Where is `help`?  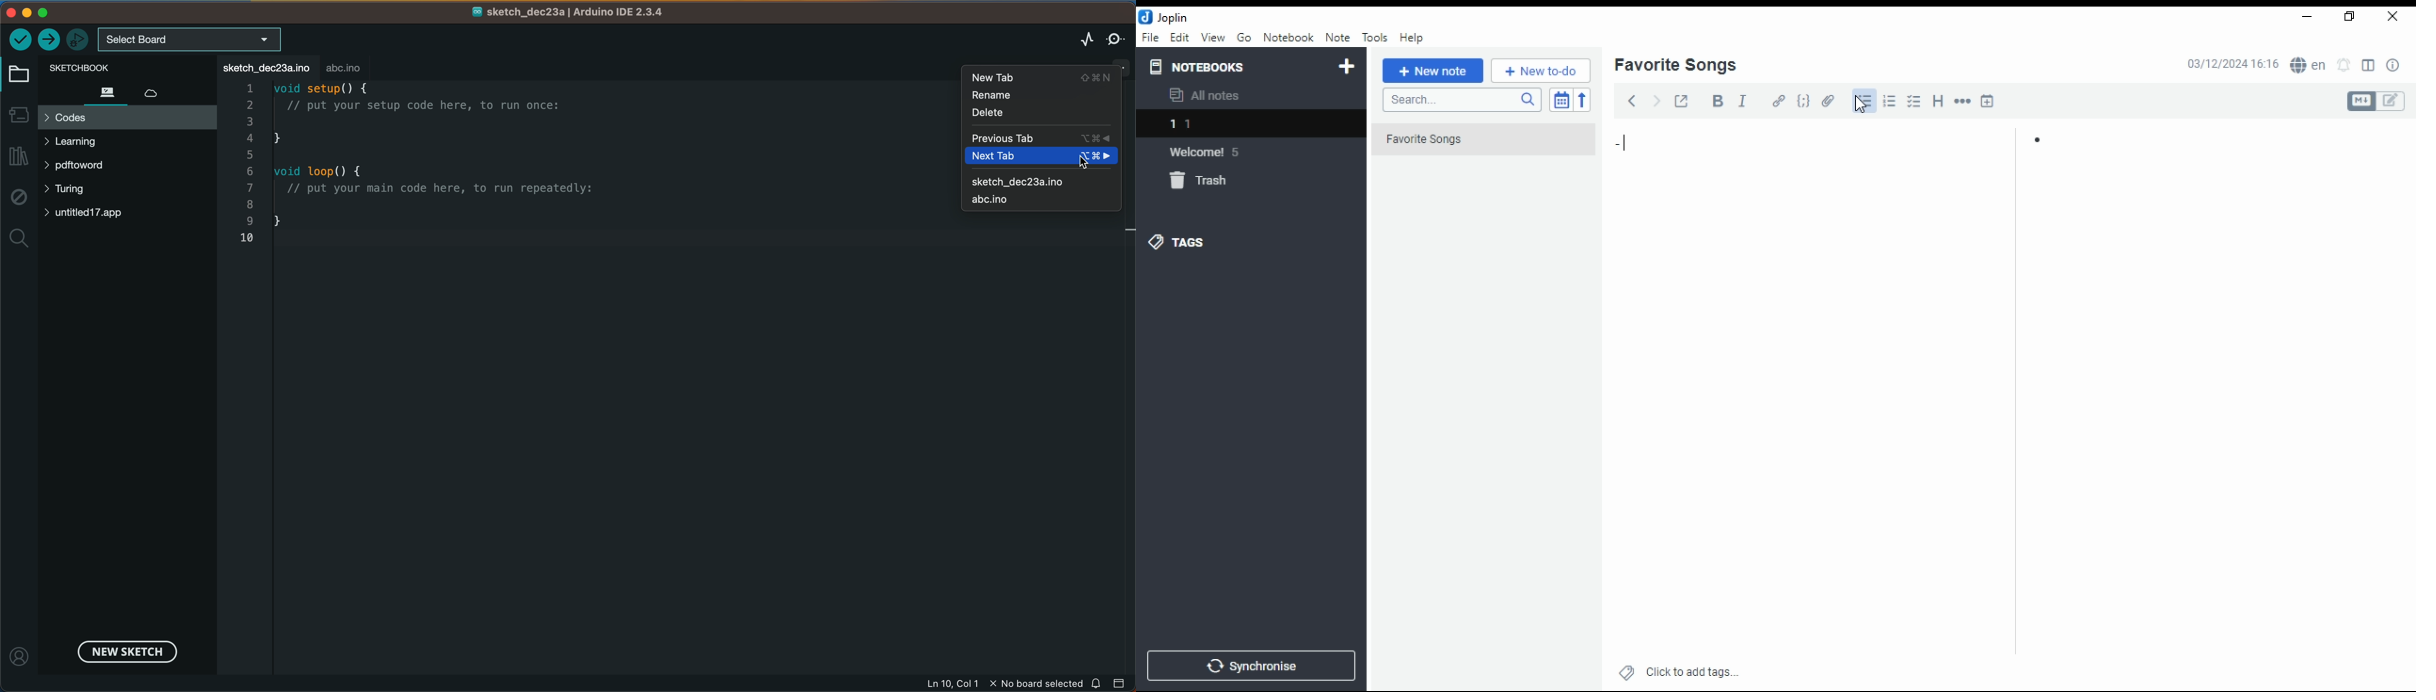 help is located at coordinates (1411, 38).